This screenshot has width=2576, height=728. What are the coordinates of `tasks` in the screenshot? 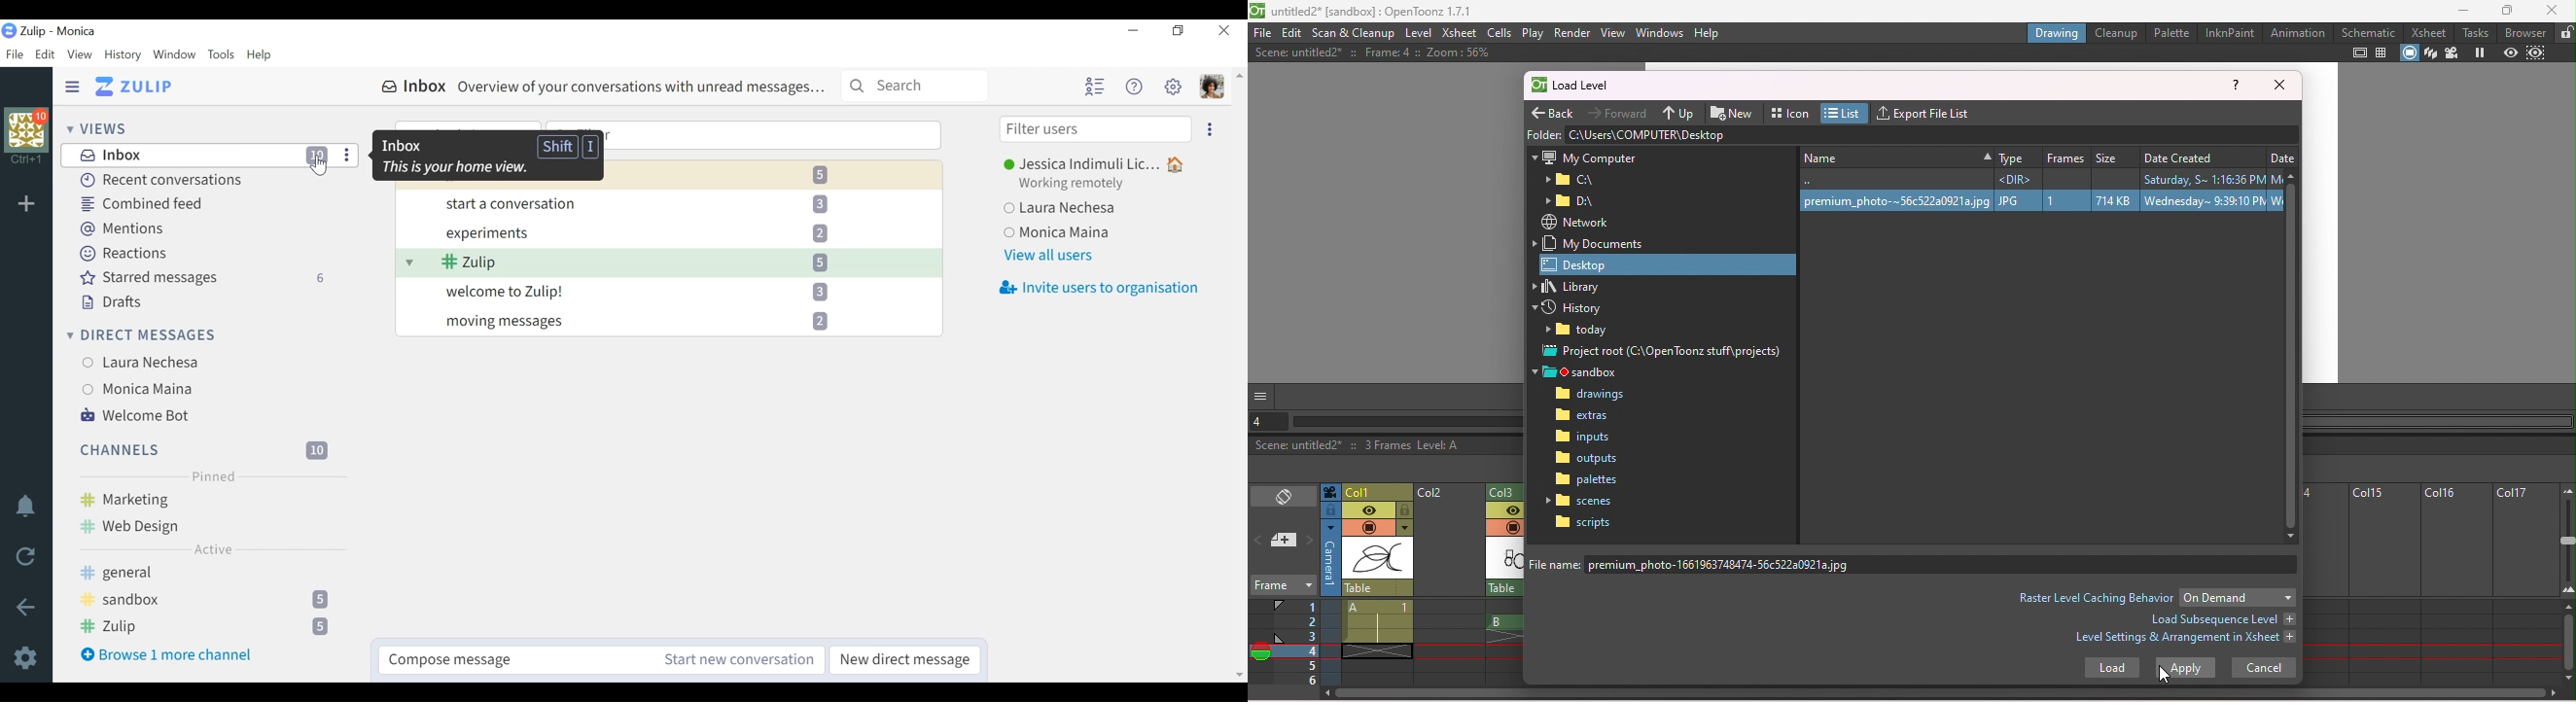 It's located at (2478, 32).